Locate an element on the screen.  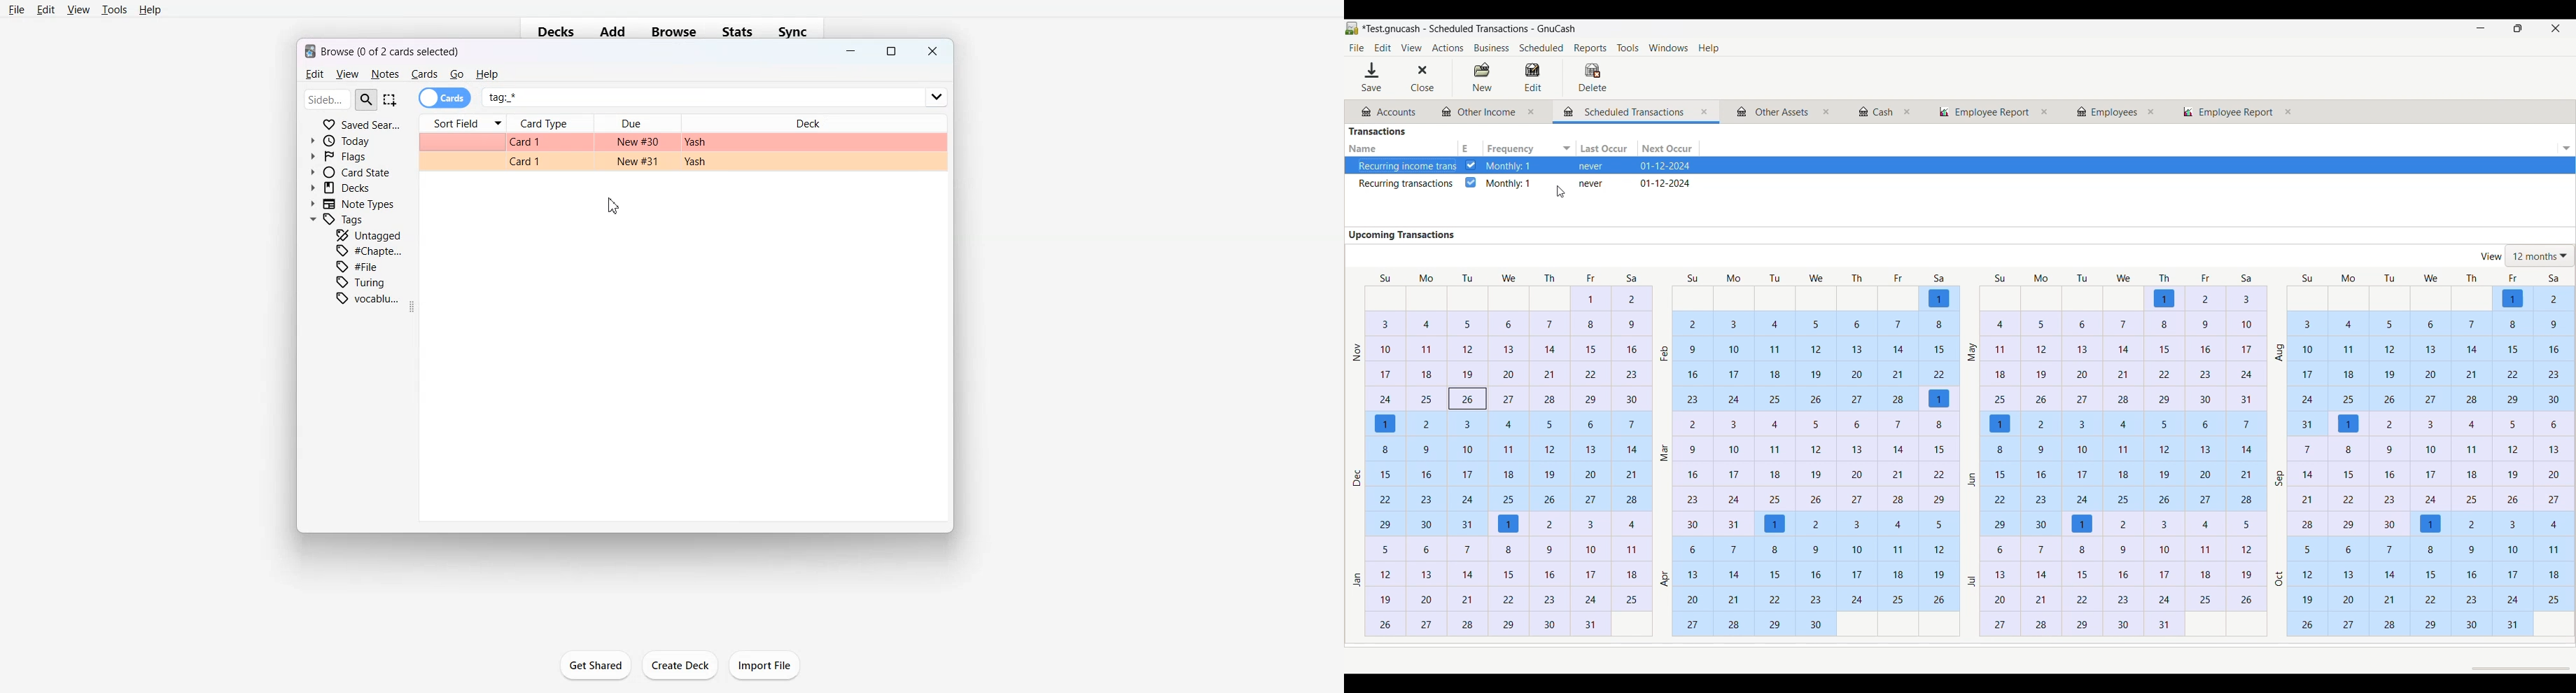
View menu is located at coordinates (1411, 48).